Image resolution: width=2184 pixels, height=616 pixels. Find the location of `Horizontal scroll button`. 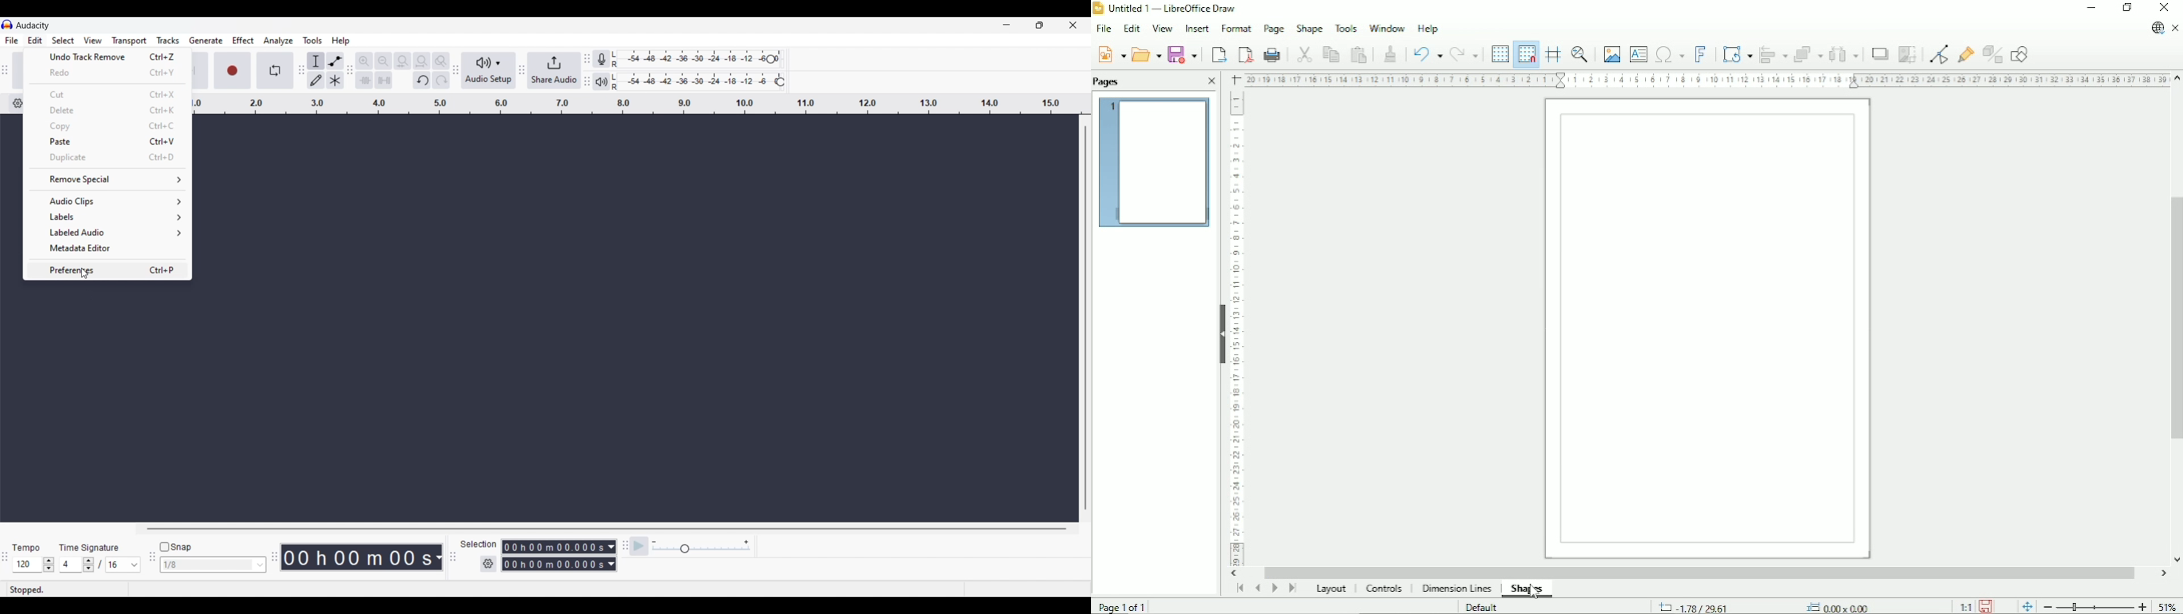

Horizontal scroll button is located at coordinates (1236, 573).